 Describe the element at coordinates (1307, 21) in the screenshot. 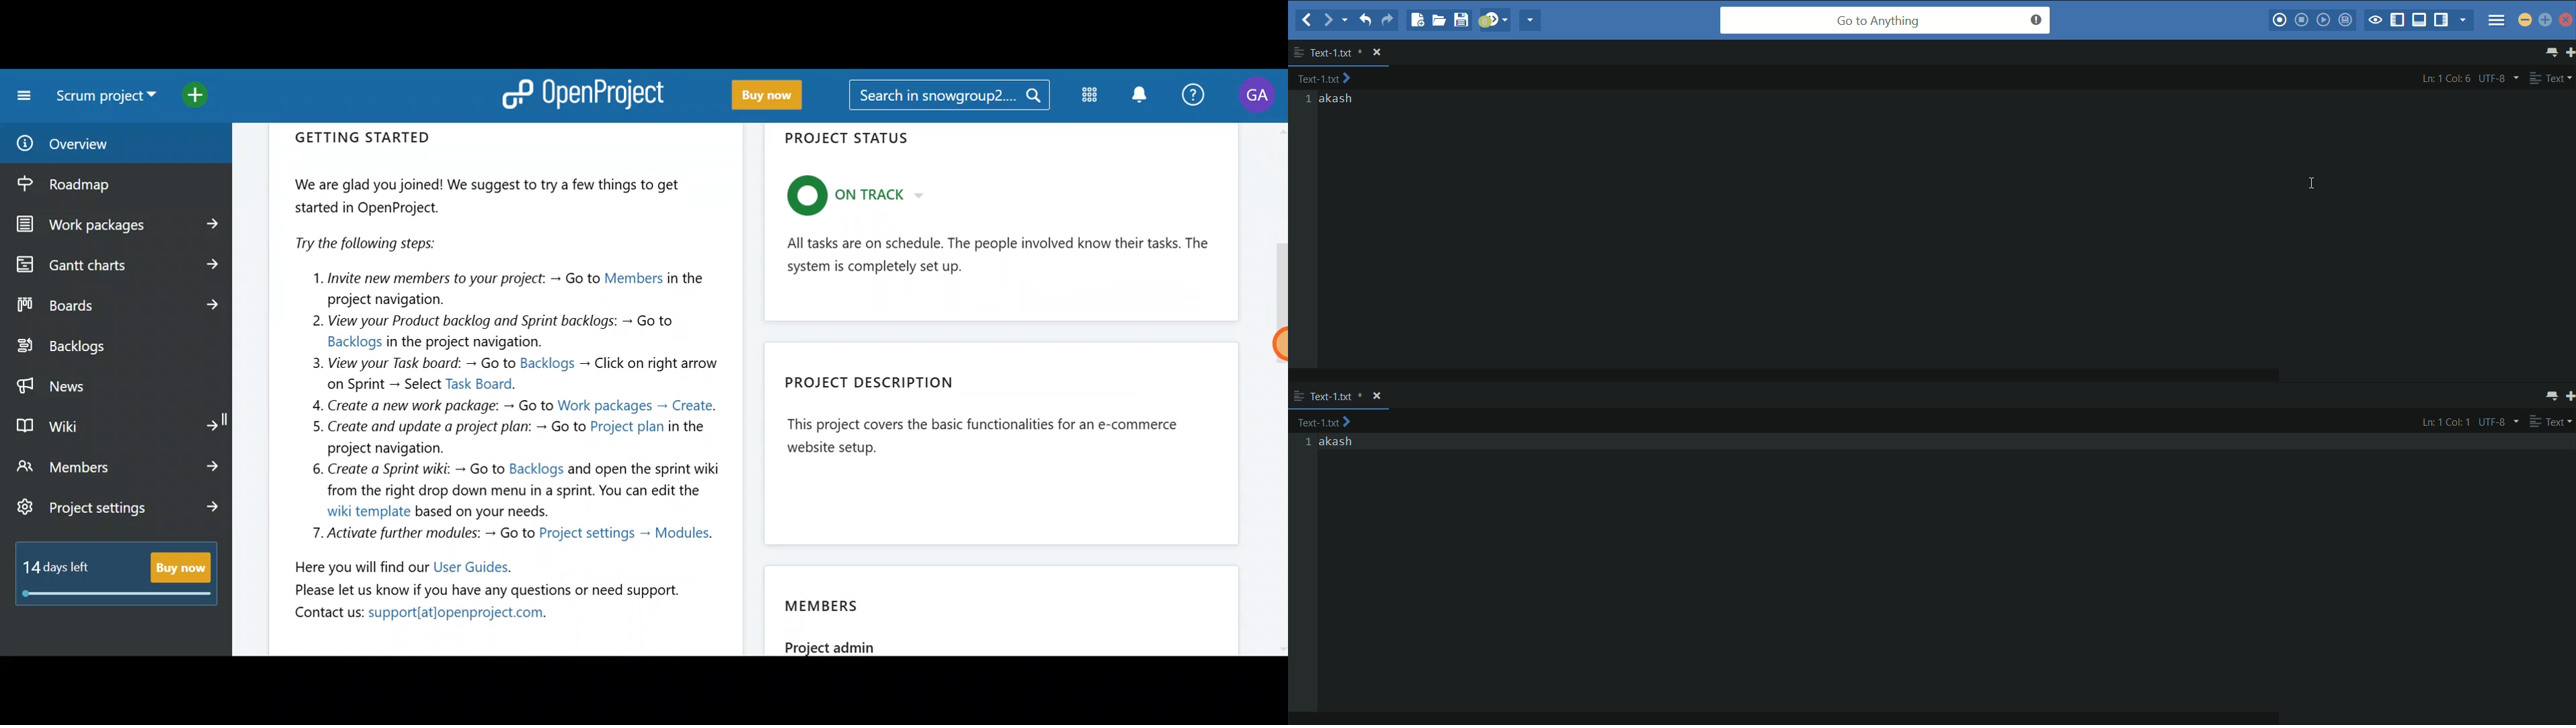

I see `back` at that location.